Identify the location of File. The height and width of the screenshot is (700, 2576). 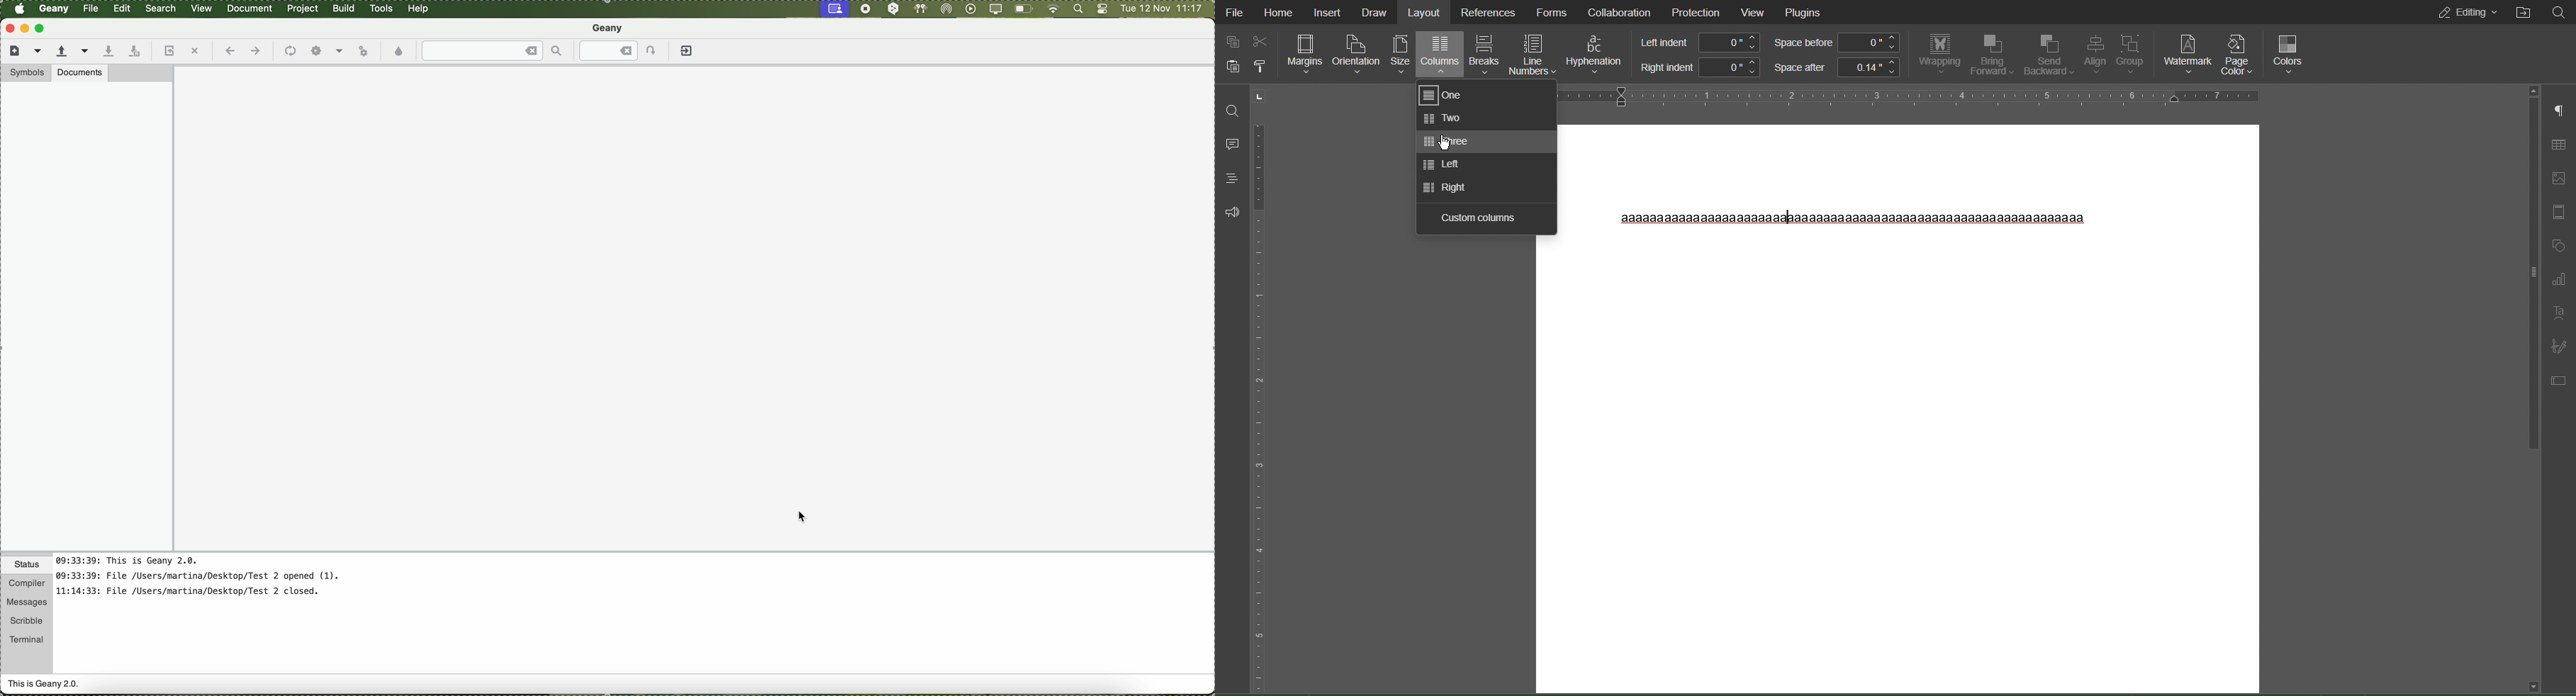
(1236, 13).